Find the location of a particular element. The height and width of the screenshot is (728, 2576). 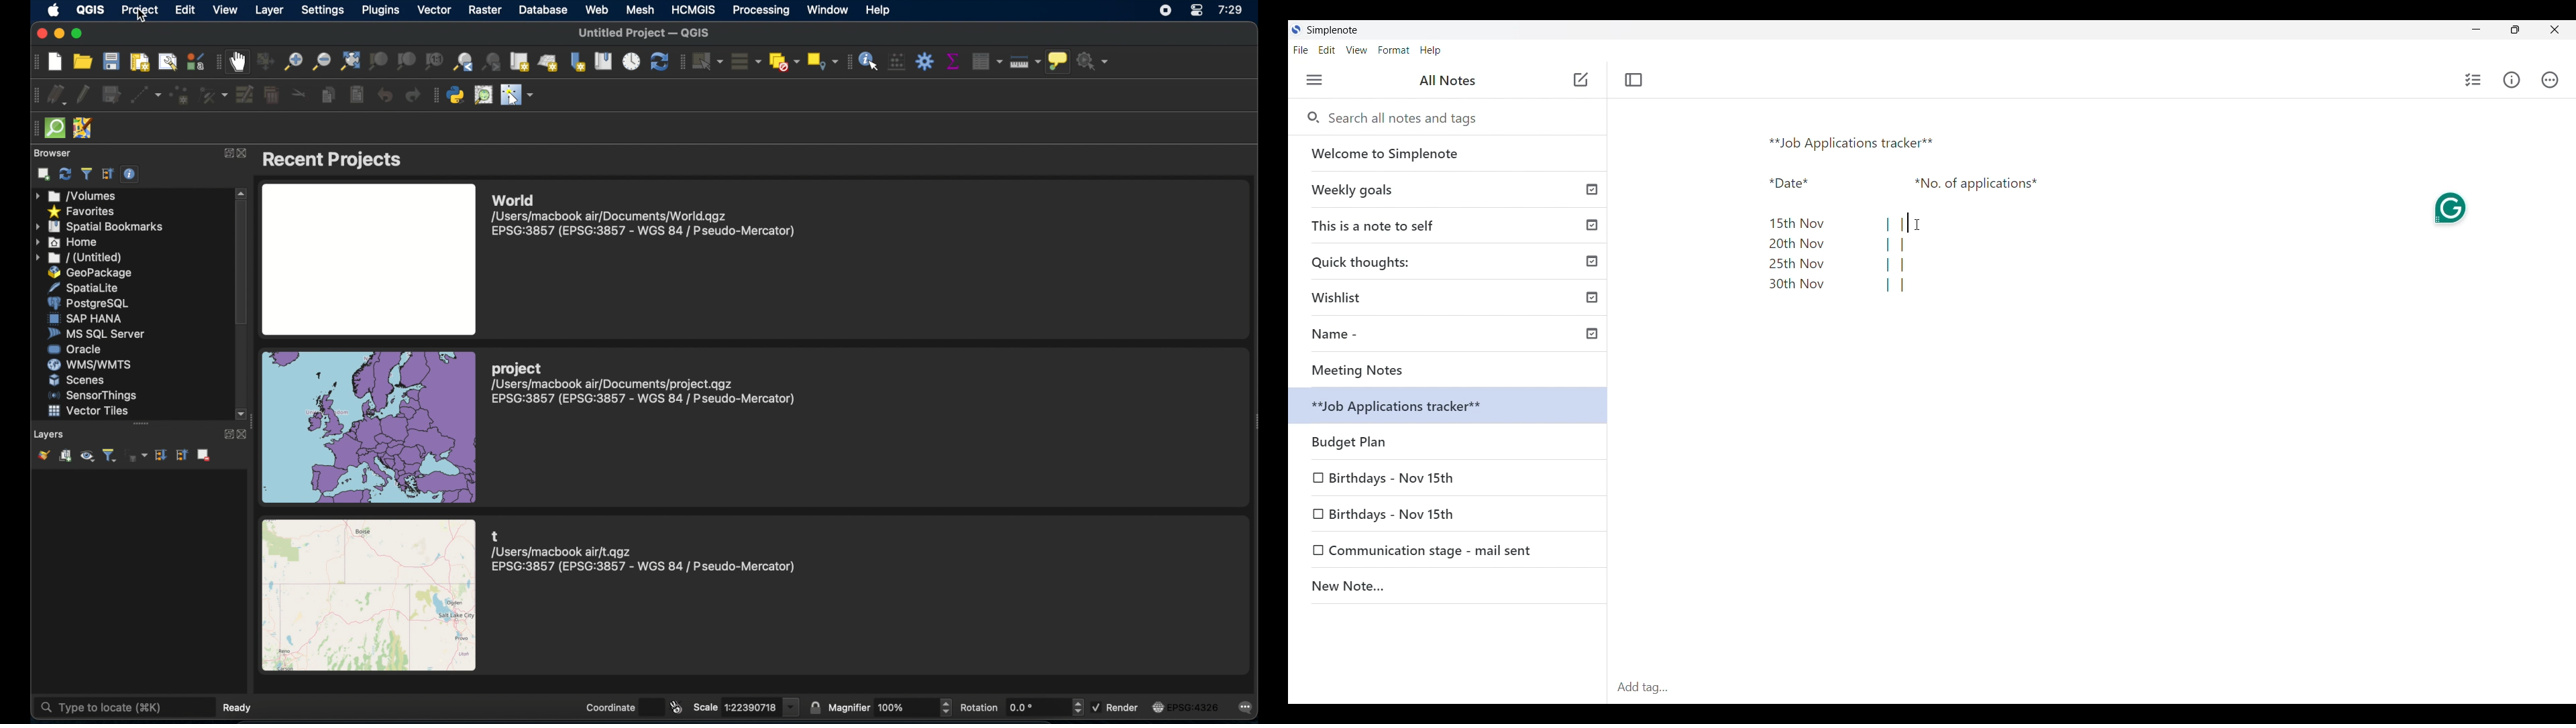

zoom to selection is located at coordinates (381, 60).